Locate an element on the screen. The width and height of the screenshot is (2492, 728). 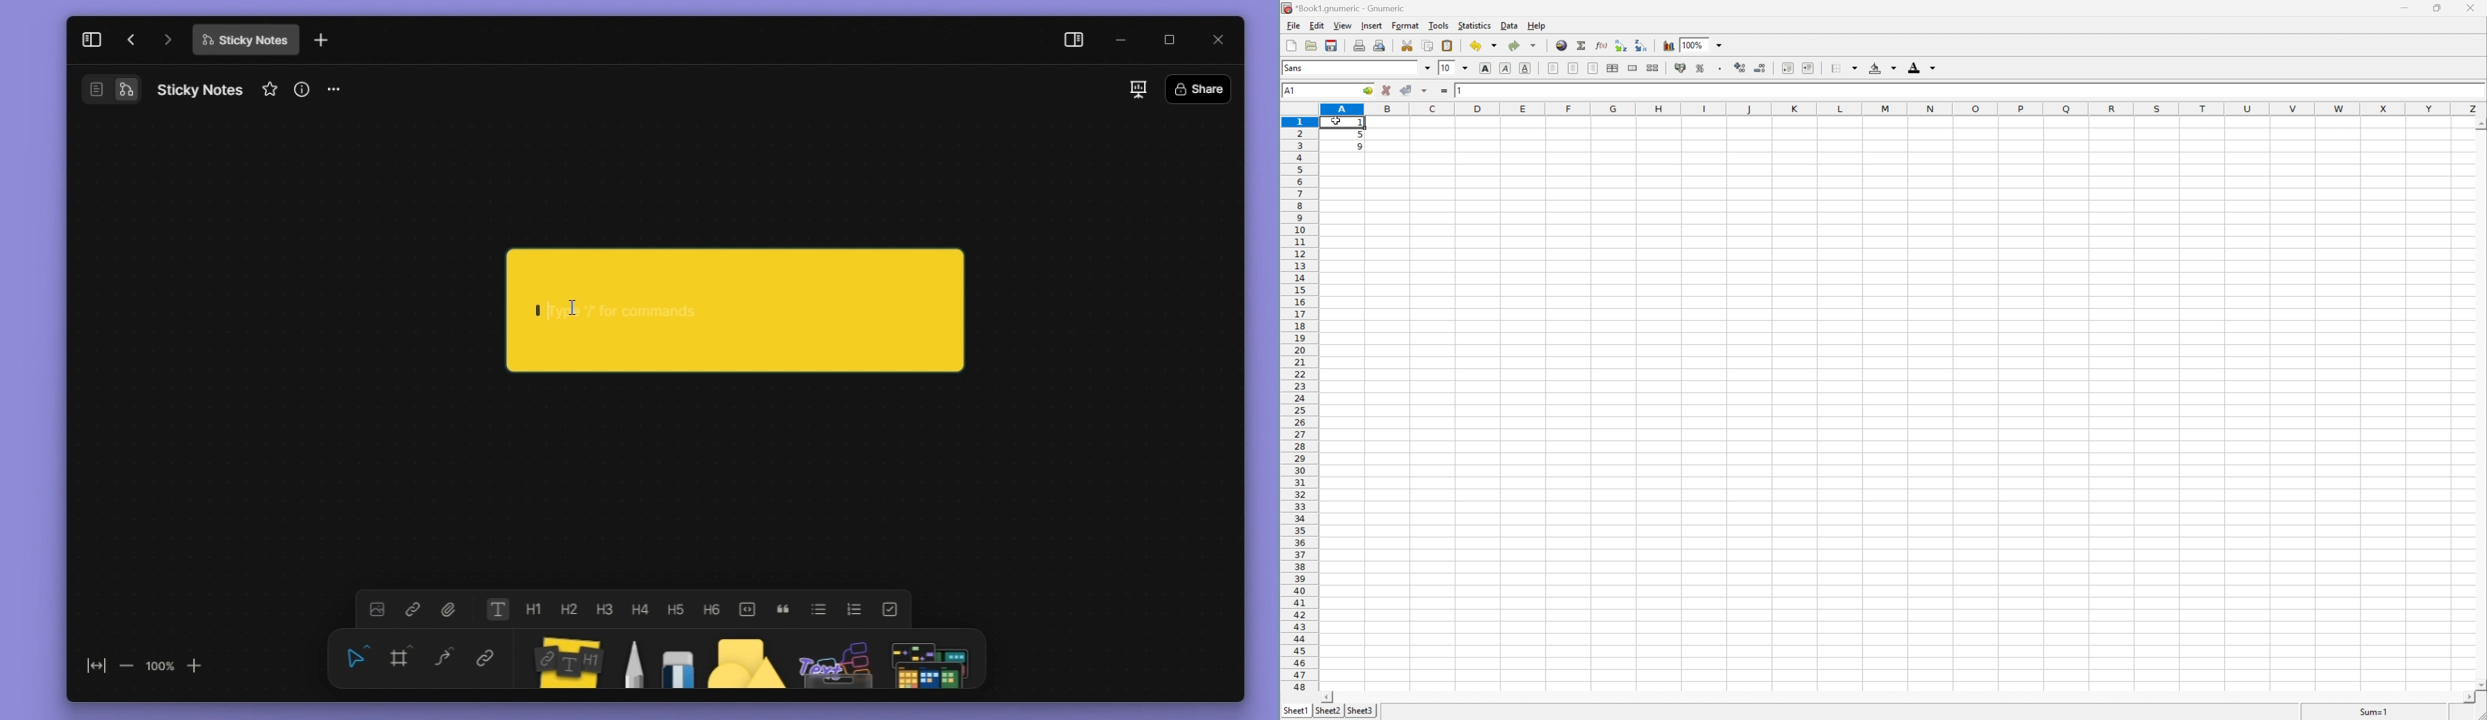
redo is located at coordinates (1523, 45).